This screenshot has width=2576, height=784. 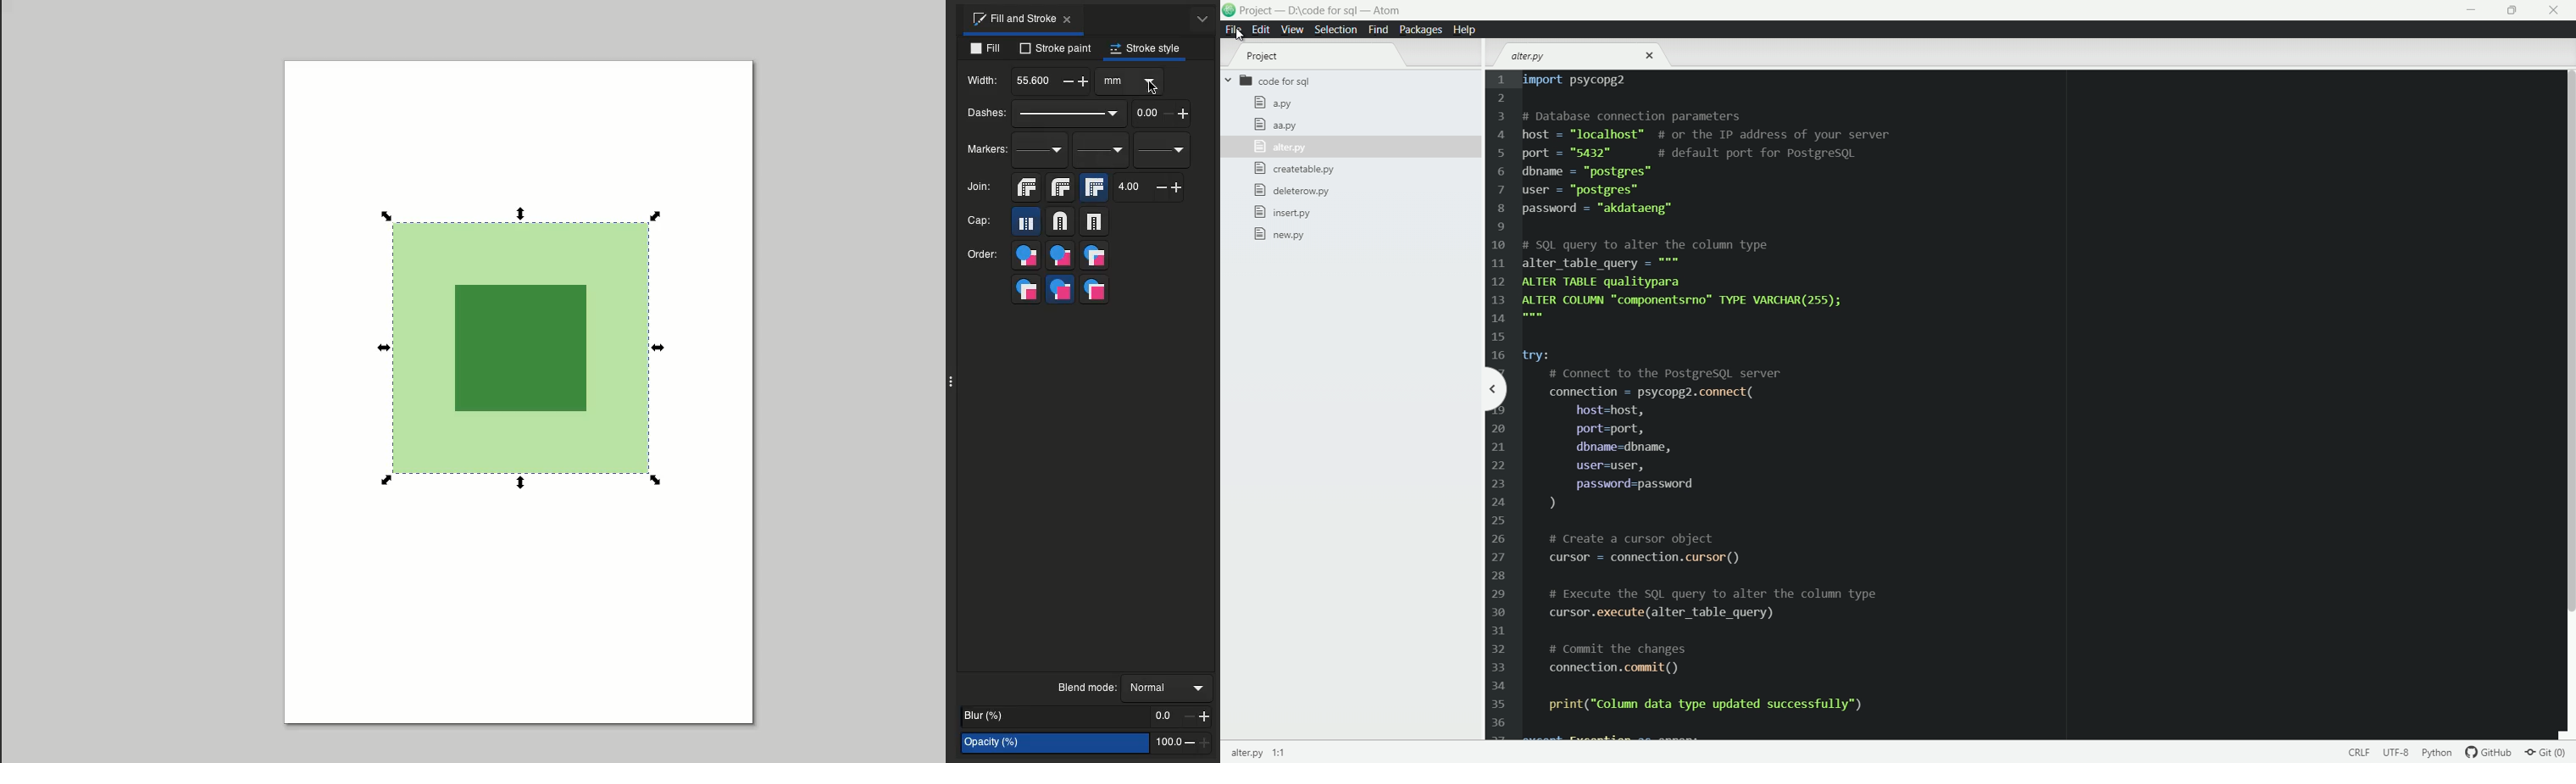 What do you see at coordinates (1279, 146) in the screenshot?
I see `alter.py file` at bounding box center [1279, 146].